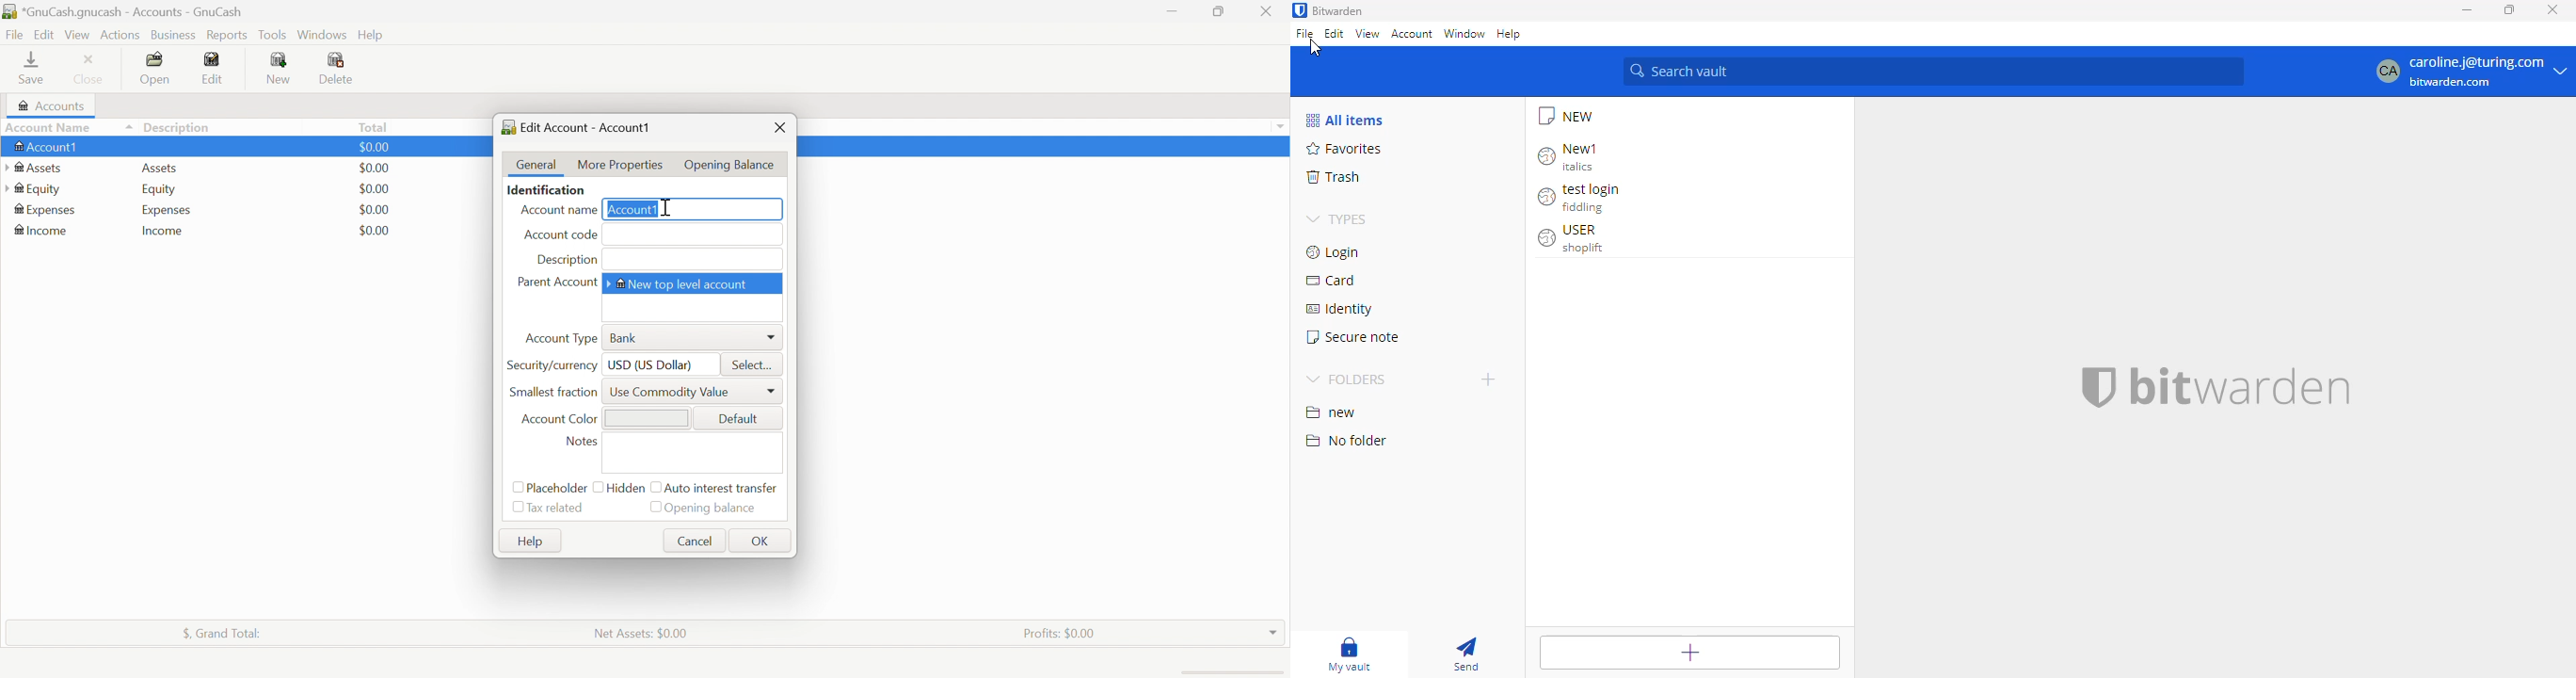 The width and height of the screenshot is (2576, 700). I want to click on Restore Down, so click(1219, 11).